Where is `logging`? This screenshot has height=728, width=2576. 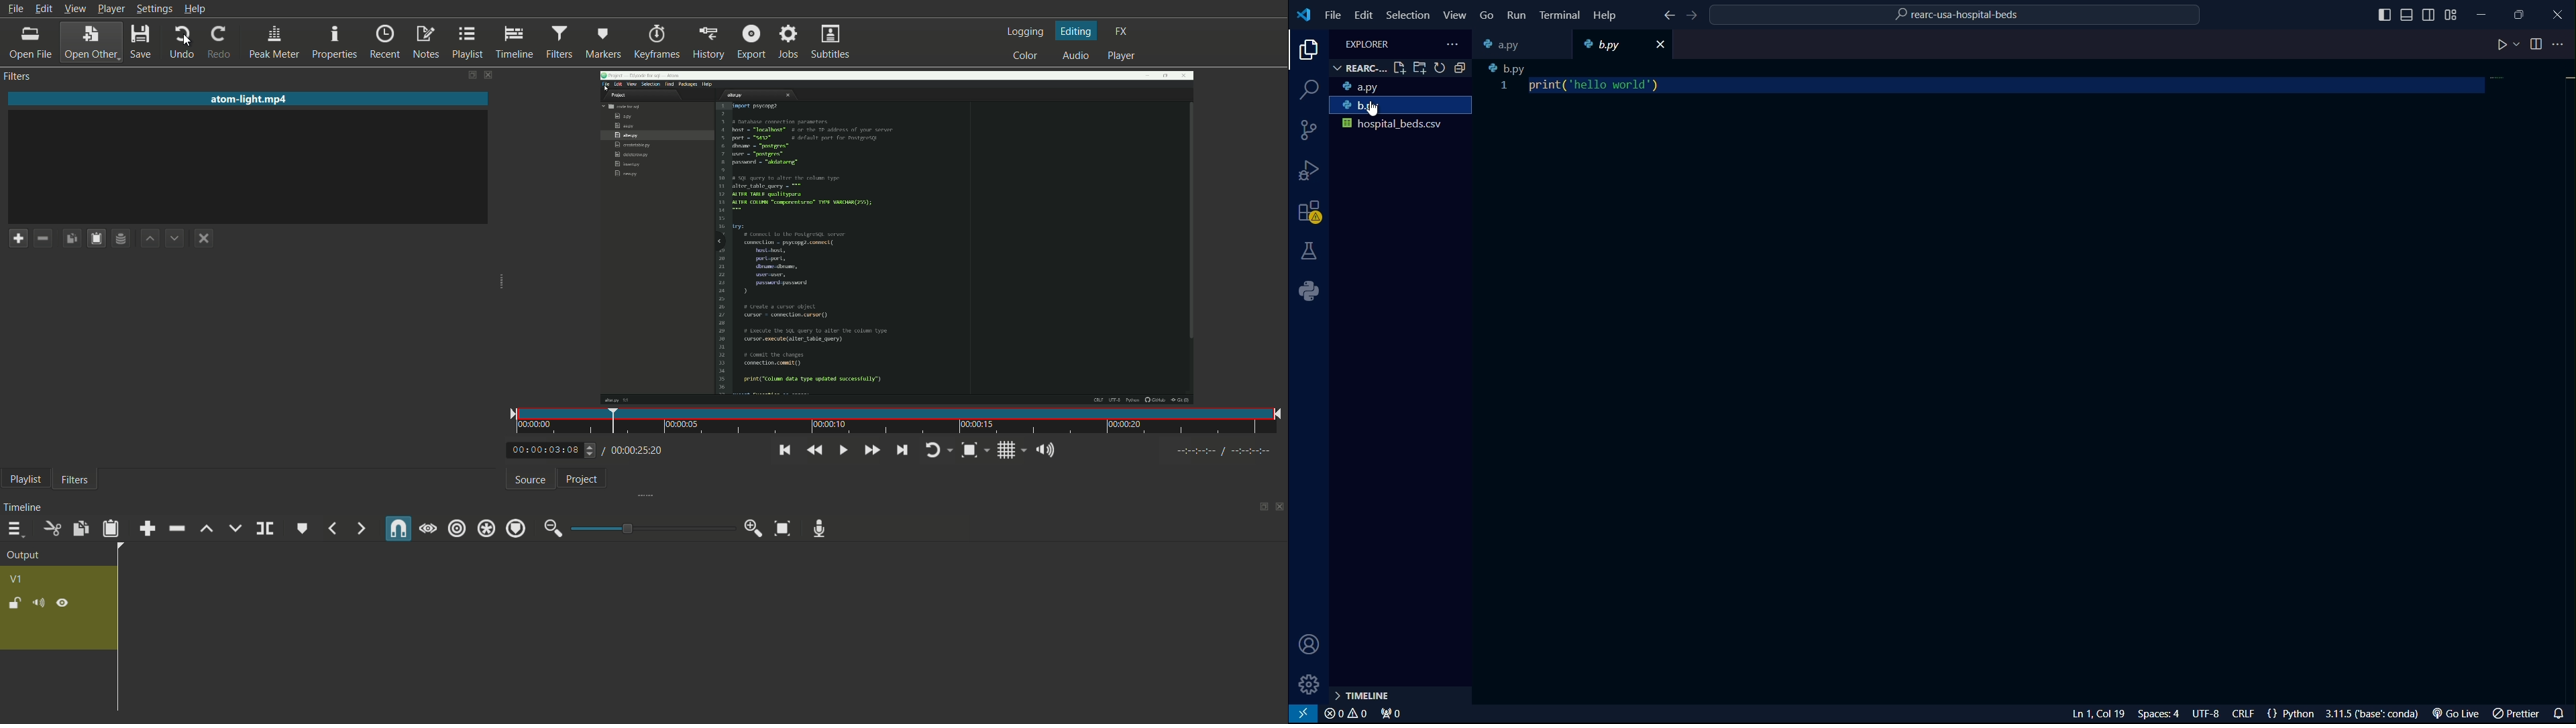
logging is located at coordinates (1024, 31).